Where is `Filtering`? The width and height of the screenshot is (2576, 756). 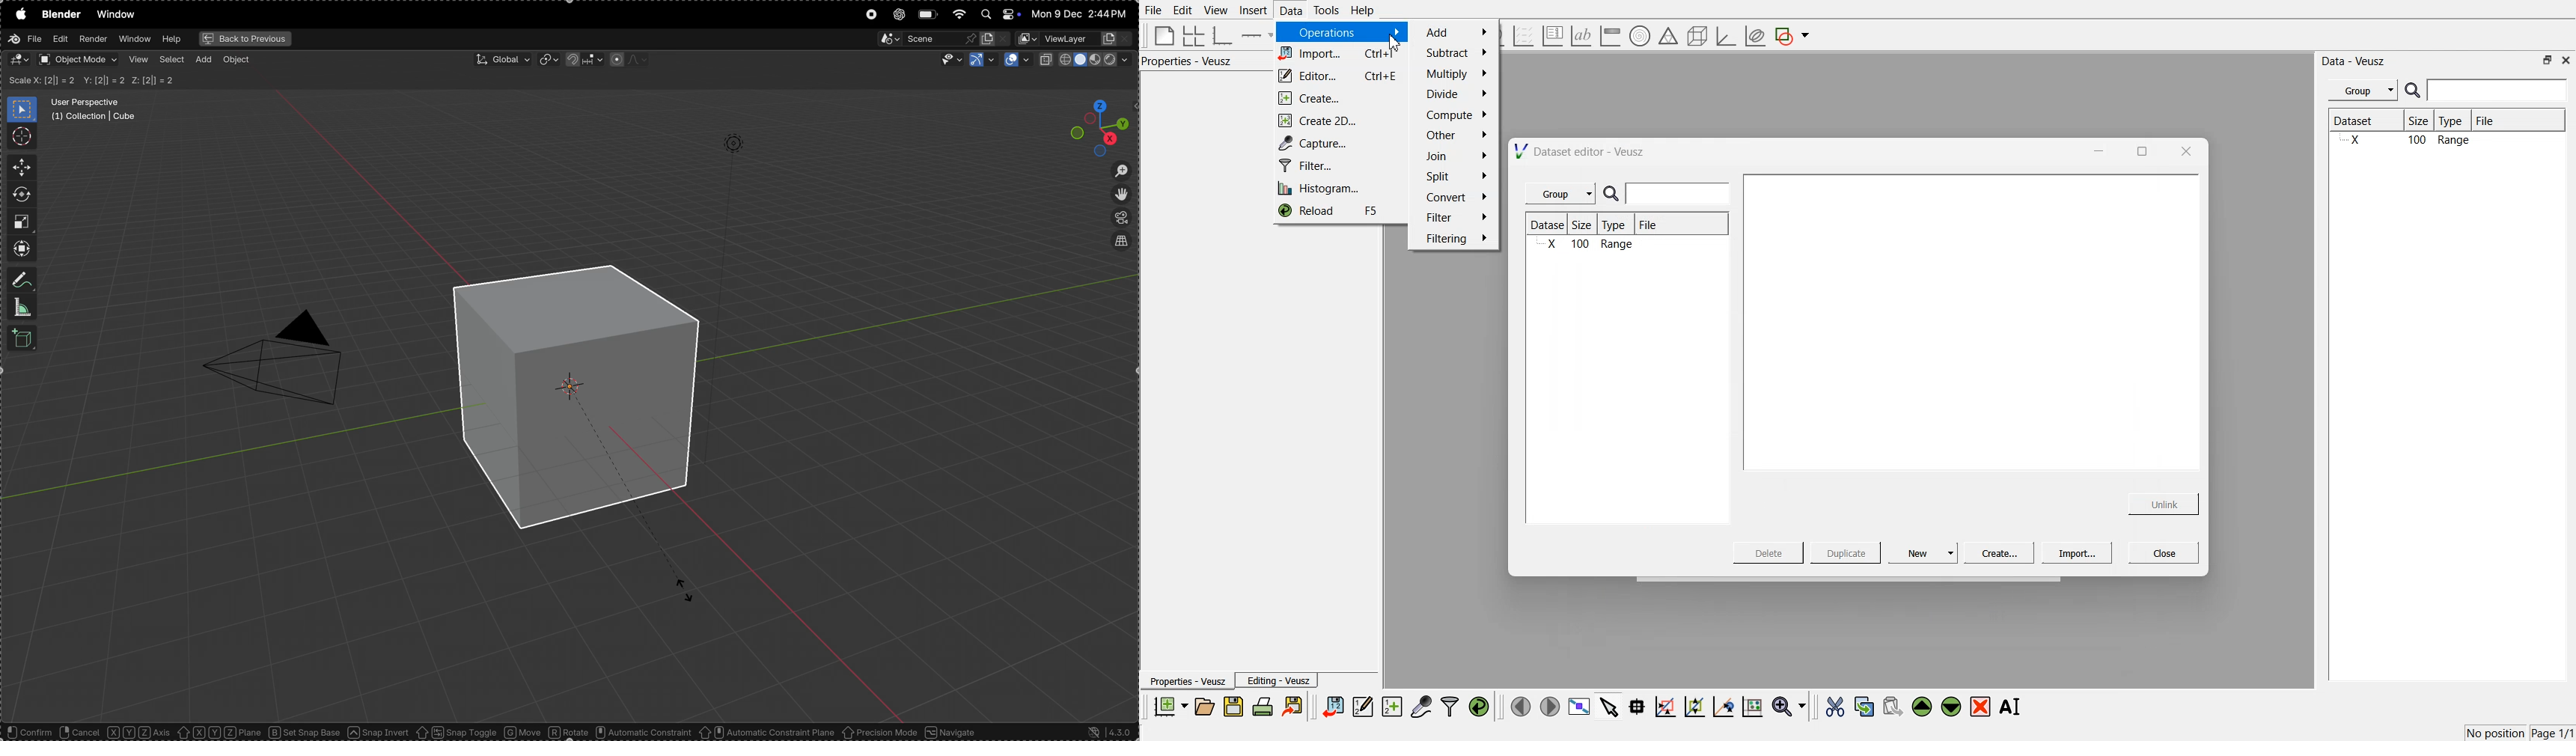 Filtering is located at coordinates (1455, 238).